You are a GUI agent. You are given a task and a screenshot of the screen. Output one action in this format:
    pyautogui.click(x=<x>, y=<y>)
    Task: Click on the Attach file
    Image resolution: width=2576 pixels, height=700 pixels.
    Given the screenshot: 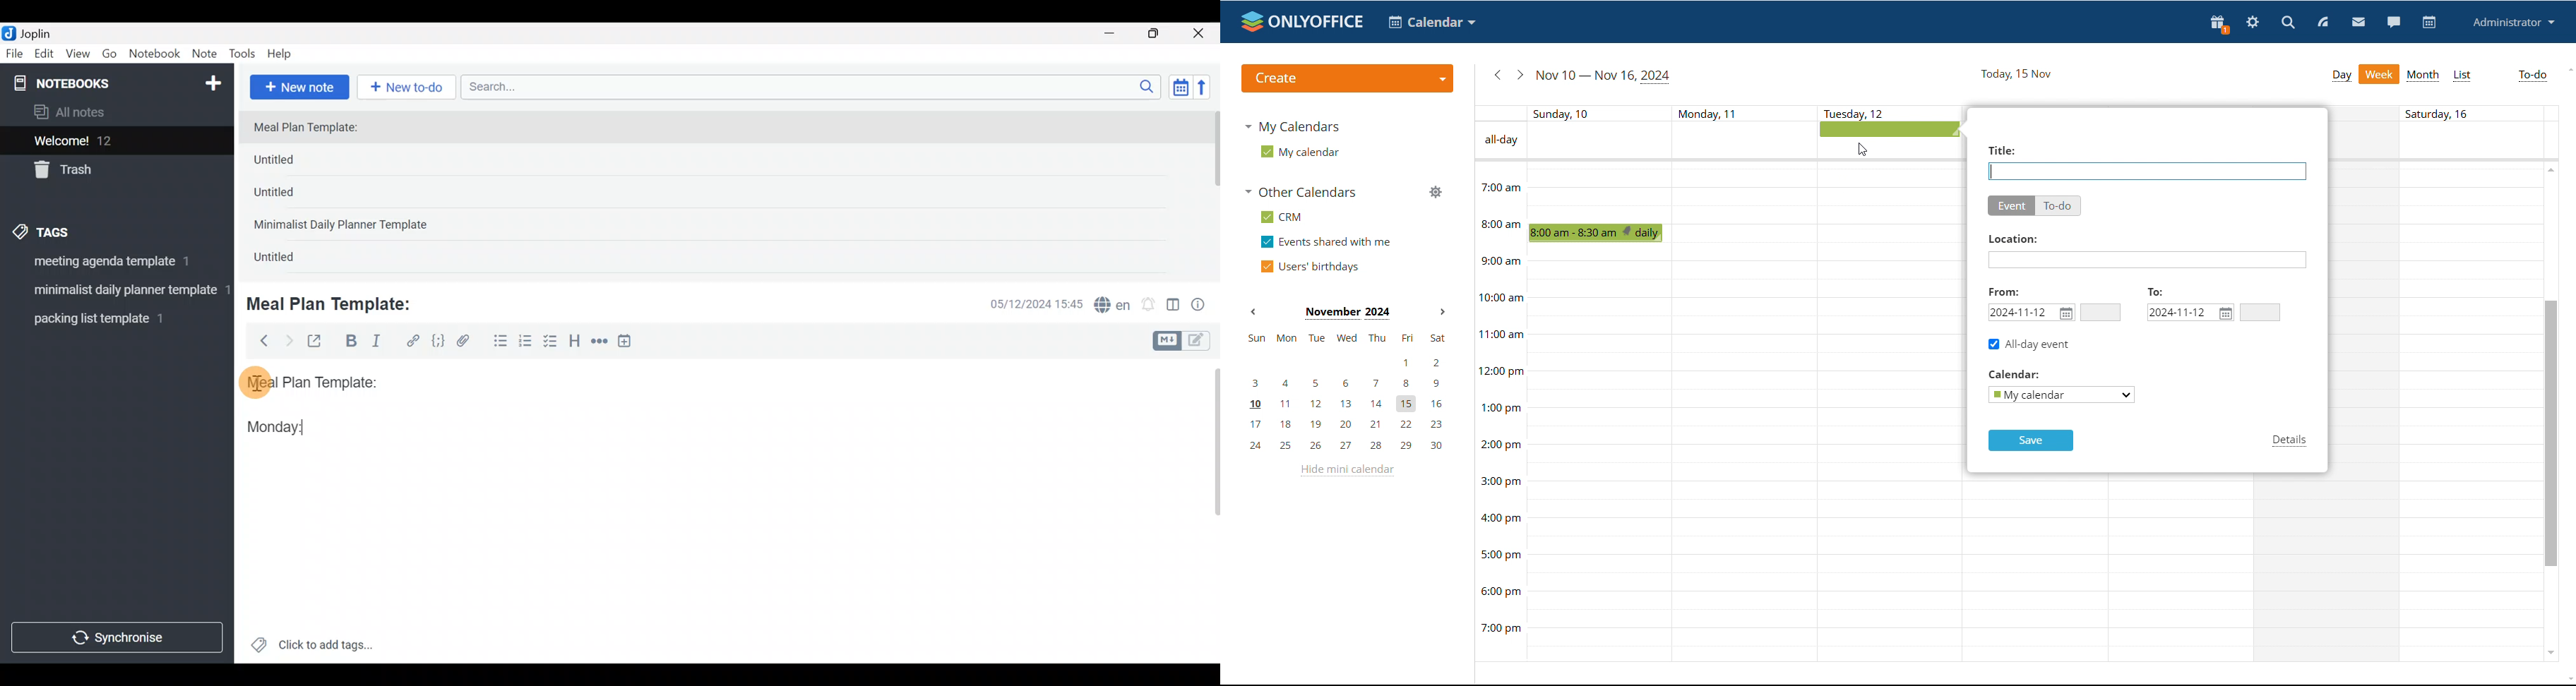 What is the action you would take?
    pyautogui.click(x=467, y=342)
    